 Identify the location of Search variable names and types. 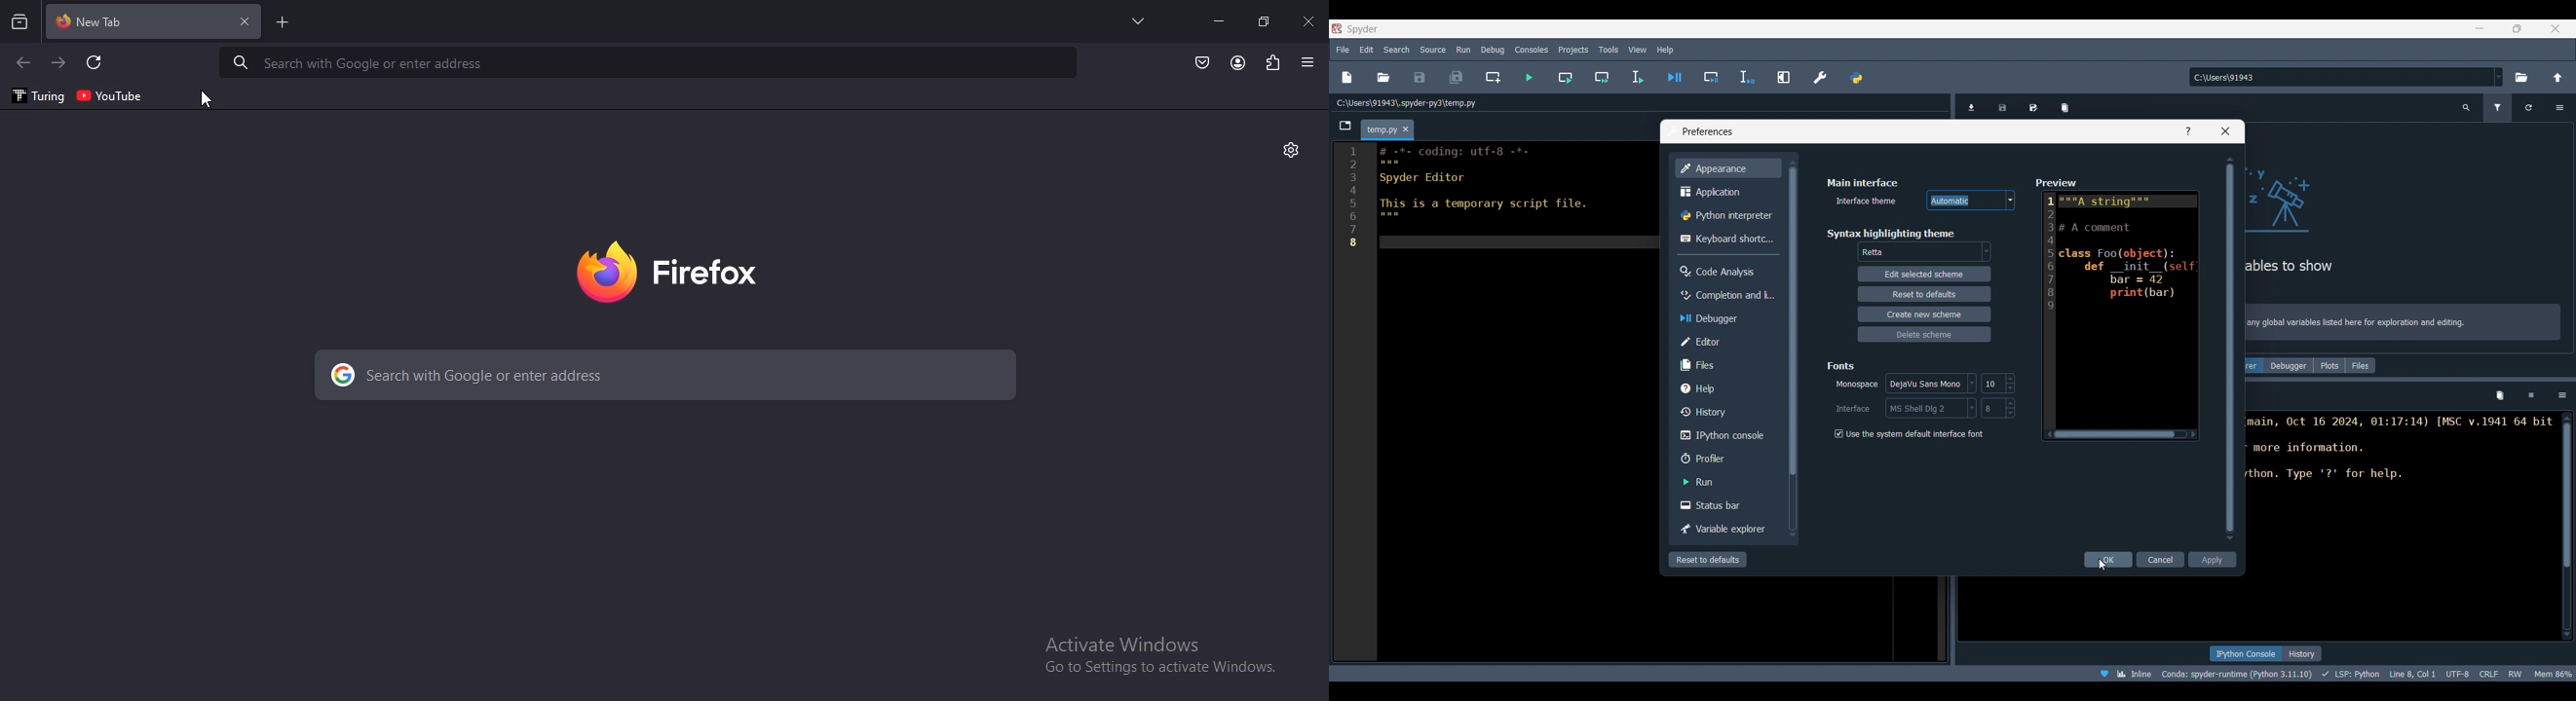
(2467, 108).